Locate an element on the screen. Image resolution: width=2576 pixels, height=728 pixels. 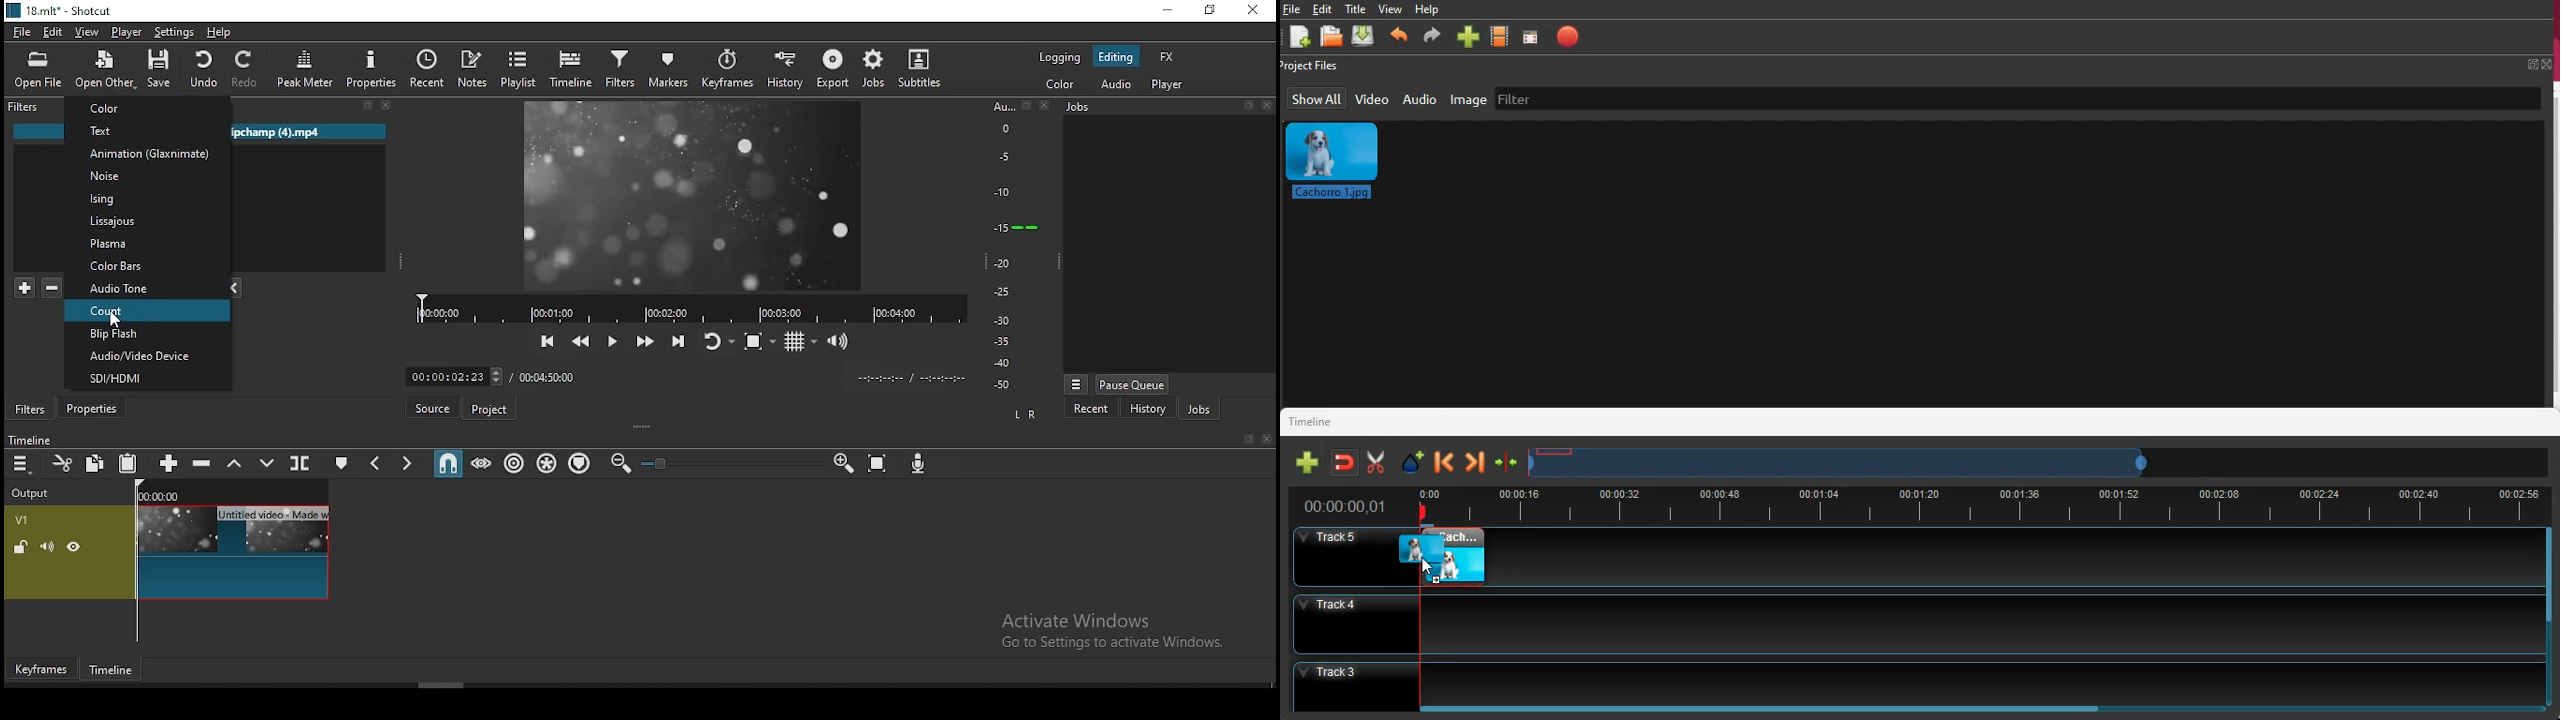
scrub while dragging is located at coordinates (483, 464).